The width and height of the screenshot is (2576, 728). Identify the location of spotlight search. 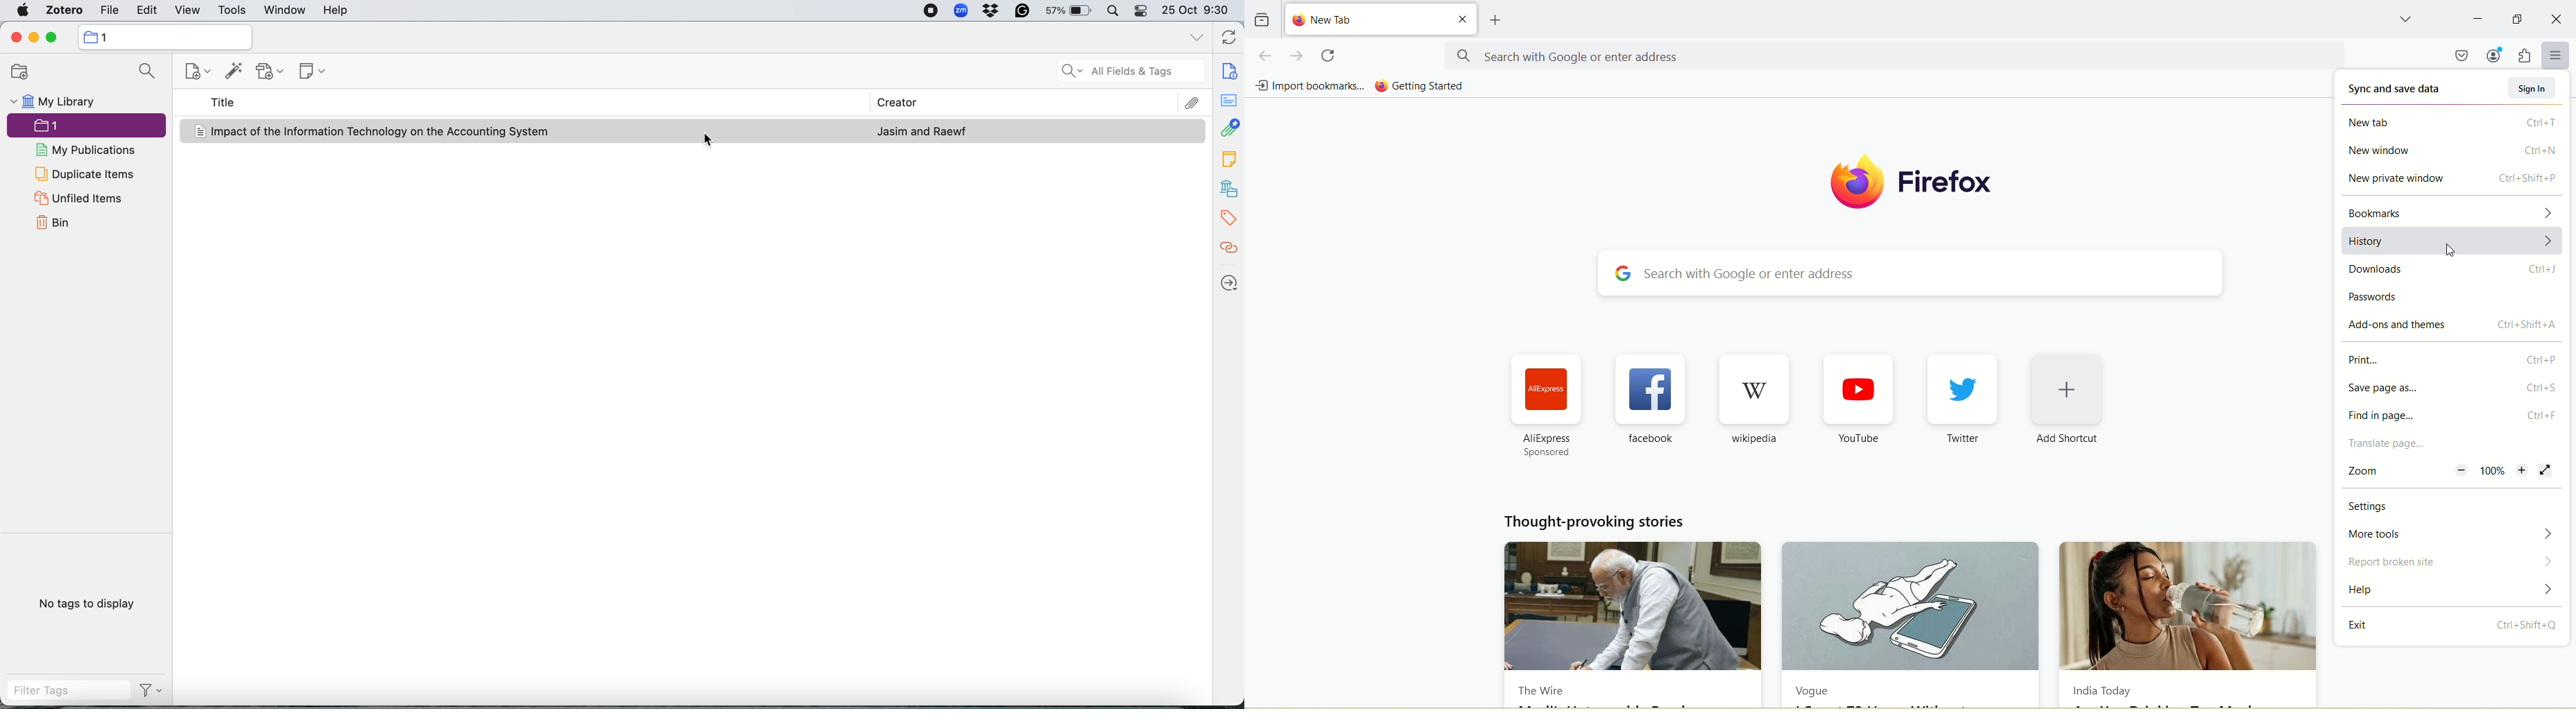
(1113, 11).